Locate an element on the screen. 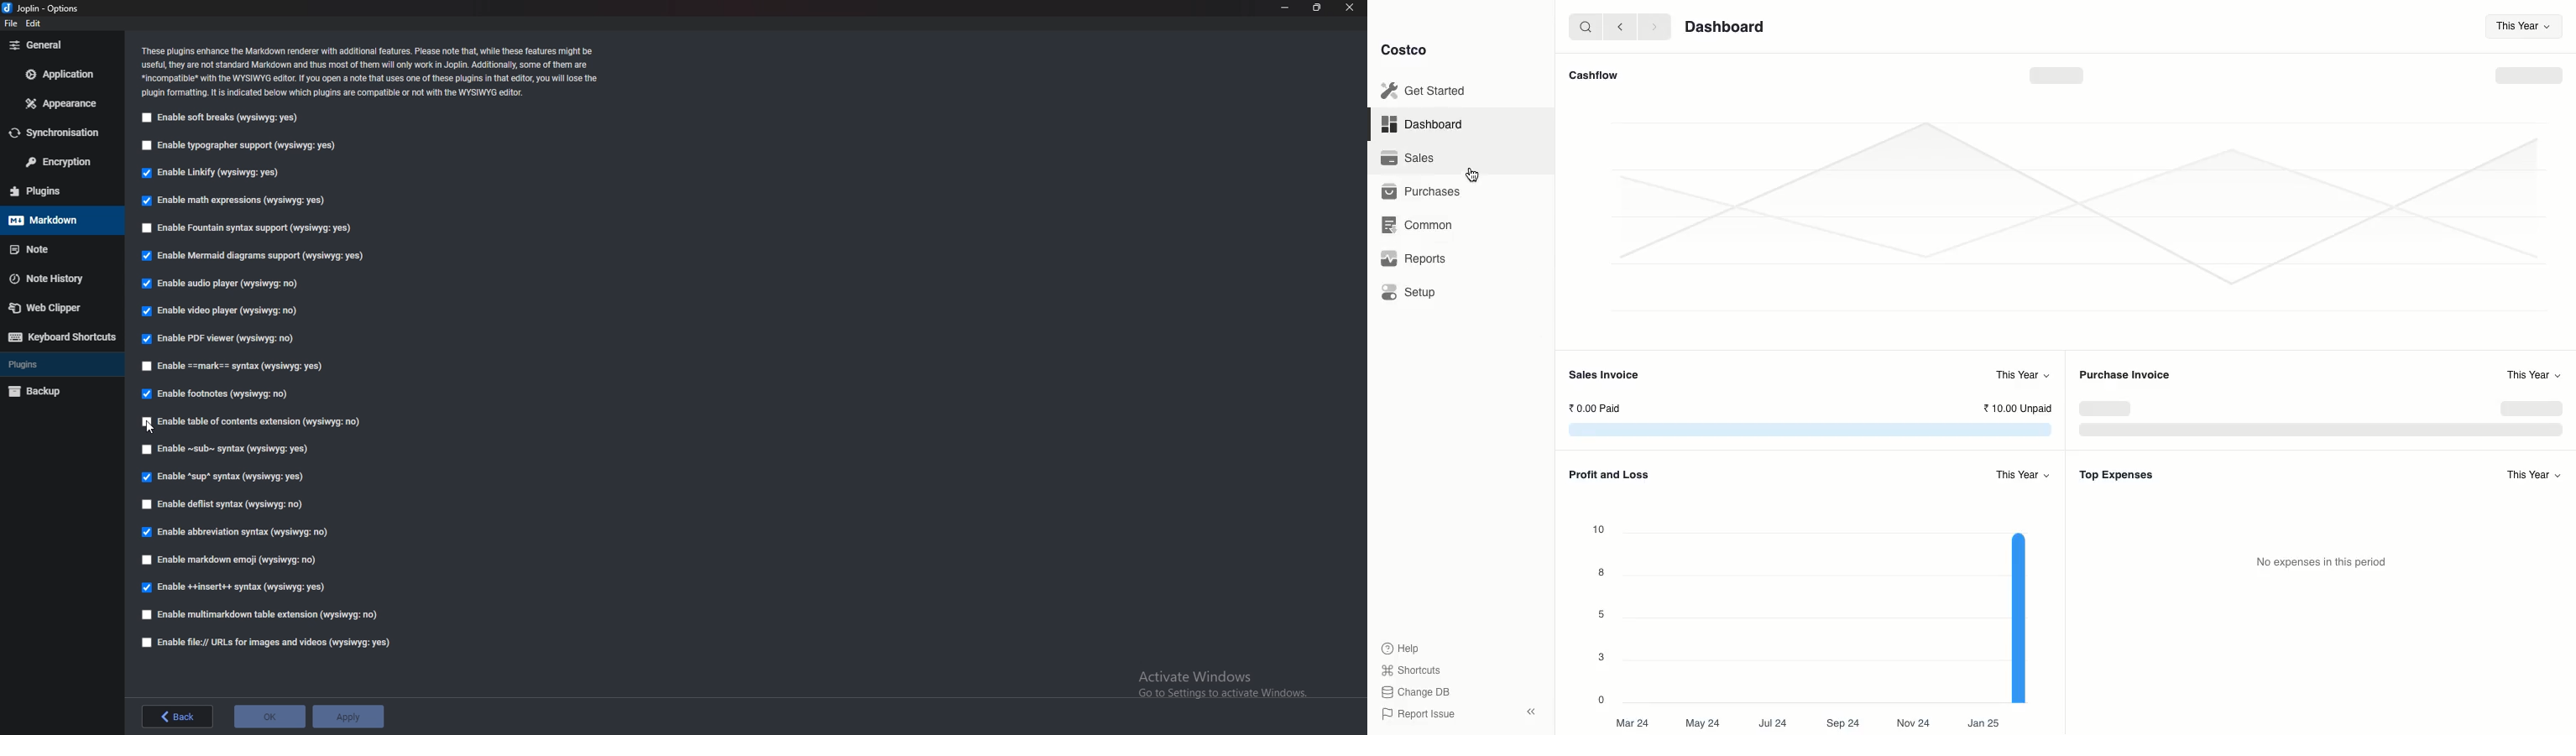 The width and height of the screenshot is (2576, 756). Report Issue is located at coordinates (1420, 714).